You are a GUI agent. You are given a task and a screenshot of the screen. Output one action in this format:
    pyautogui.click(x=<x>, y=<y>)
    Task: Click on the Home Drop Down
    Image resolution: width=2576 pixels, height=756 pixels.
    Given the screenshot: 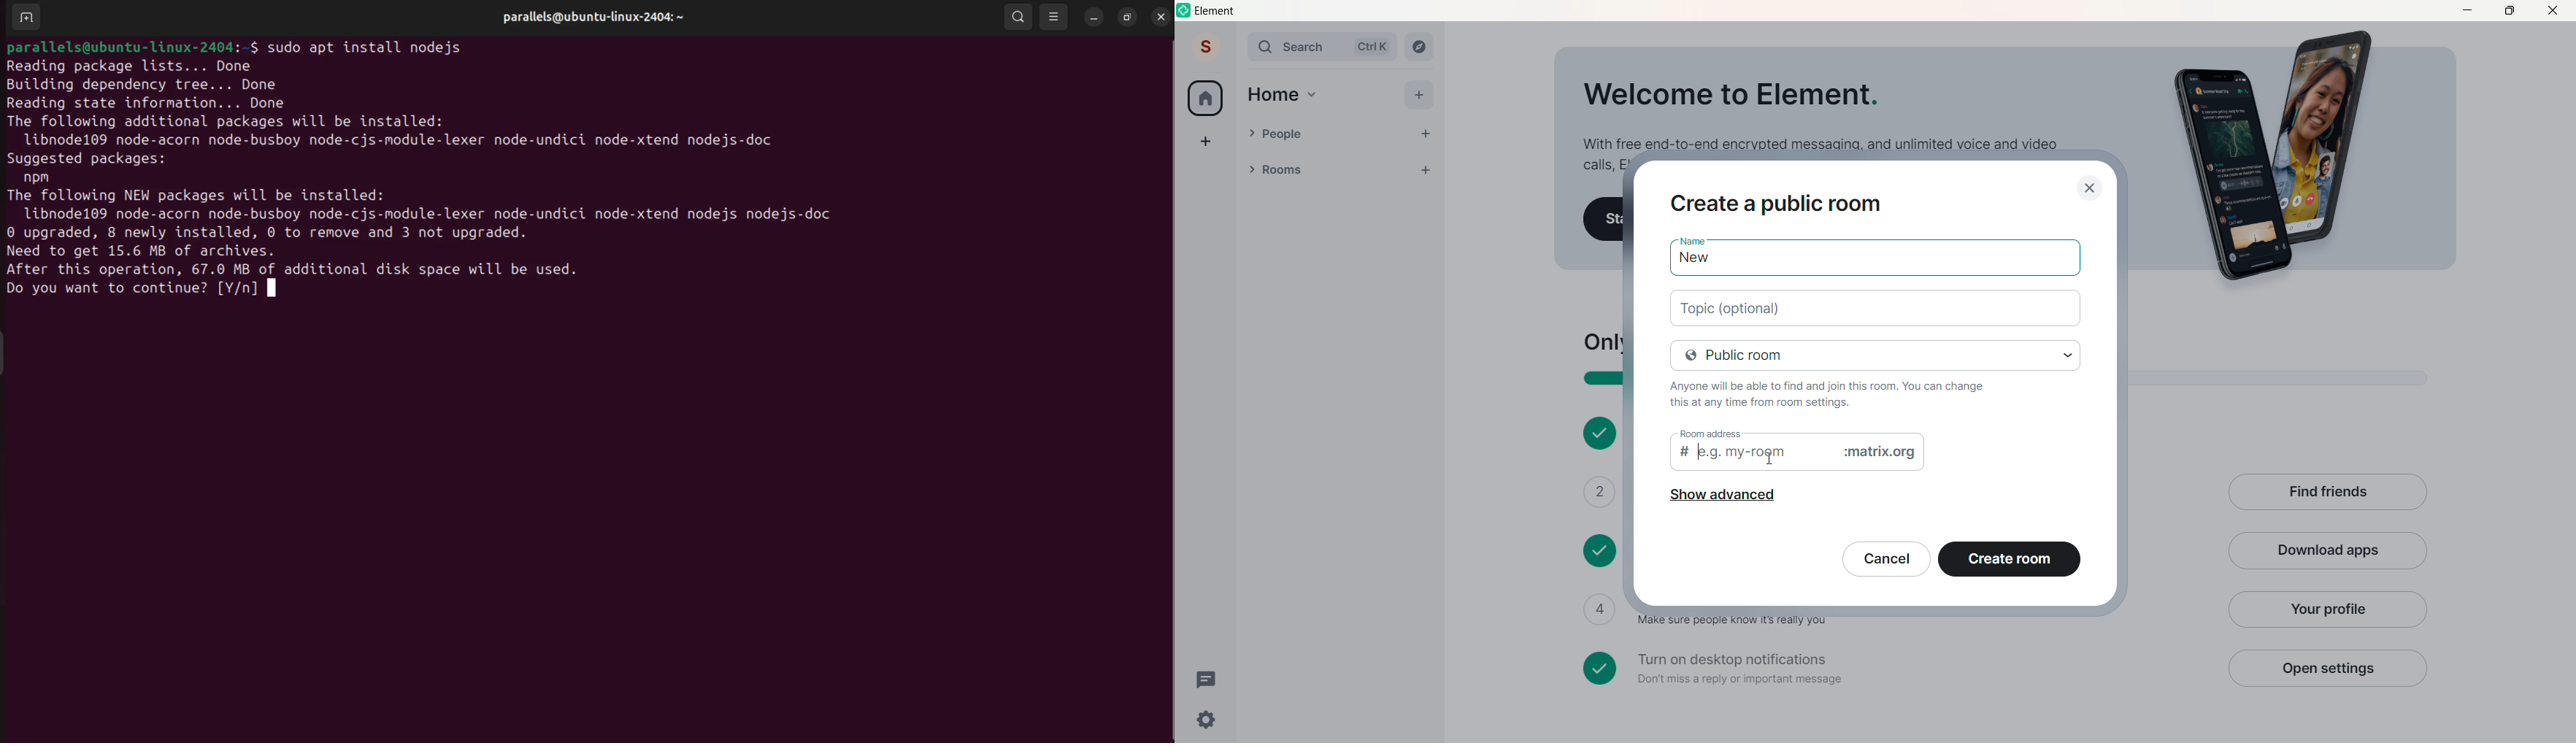 What is the action you would take?
    pyautogui.click(x=1312, y=95)
    